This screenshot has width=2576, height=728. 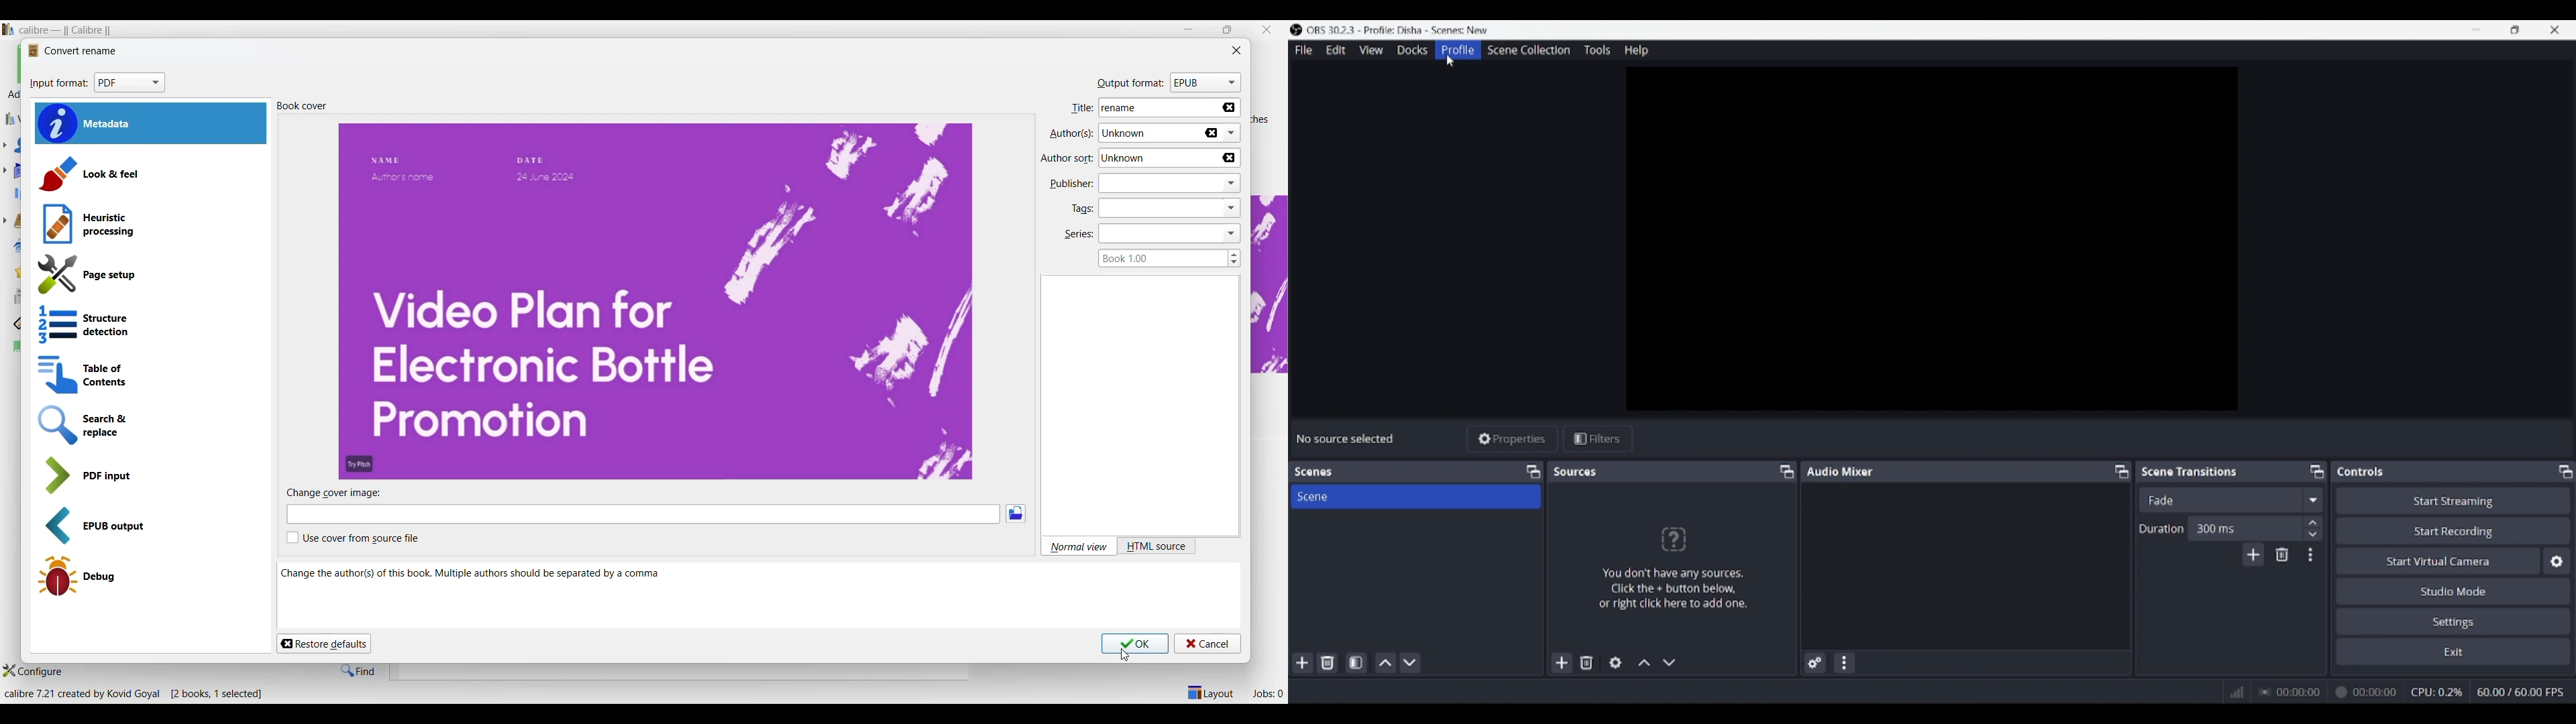 What do you see at coordinates (1303, 50) in the screenshot?
I see `File menu` at bounding box center [1303, 50].